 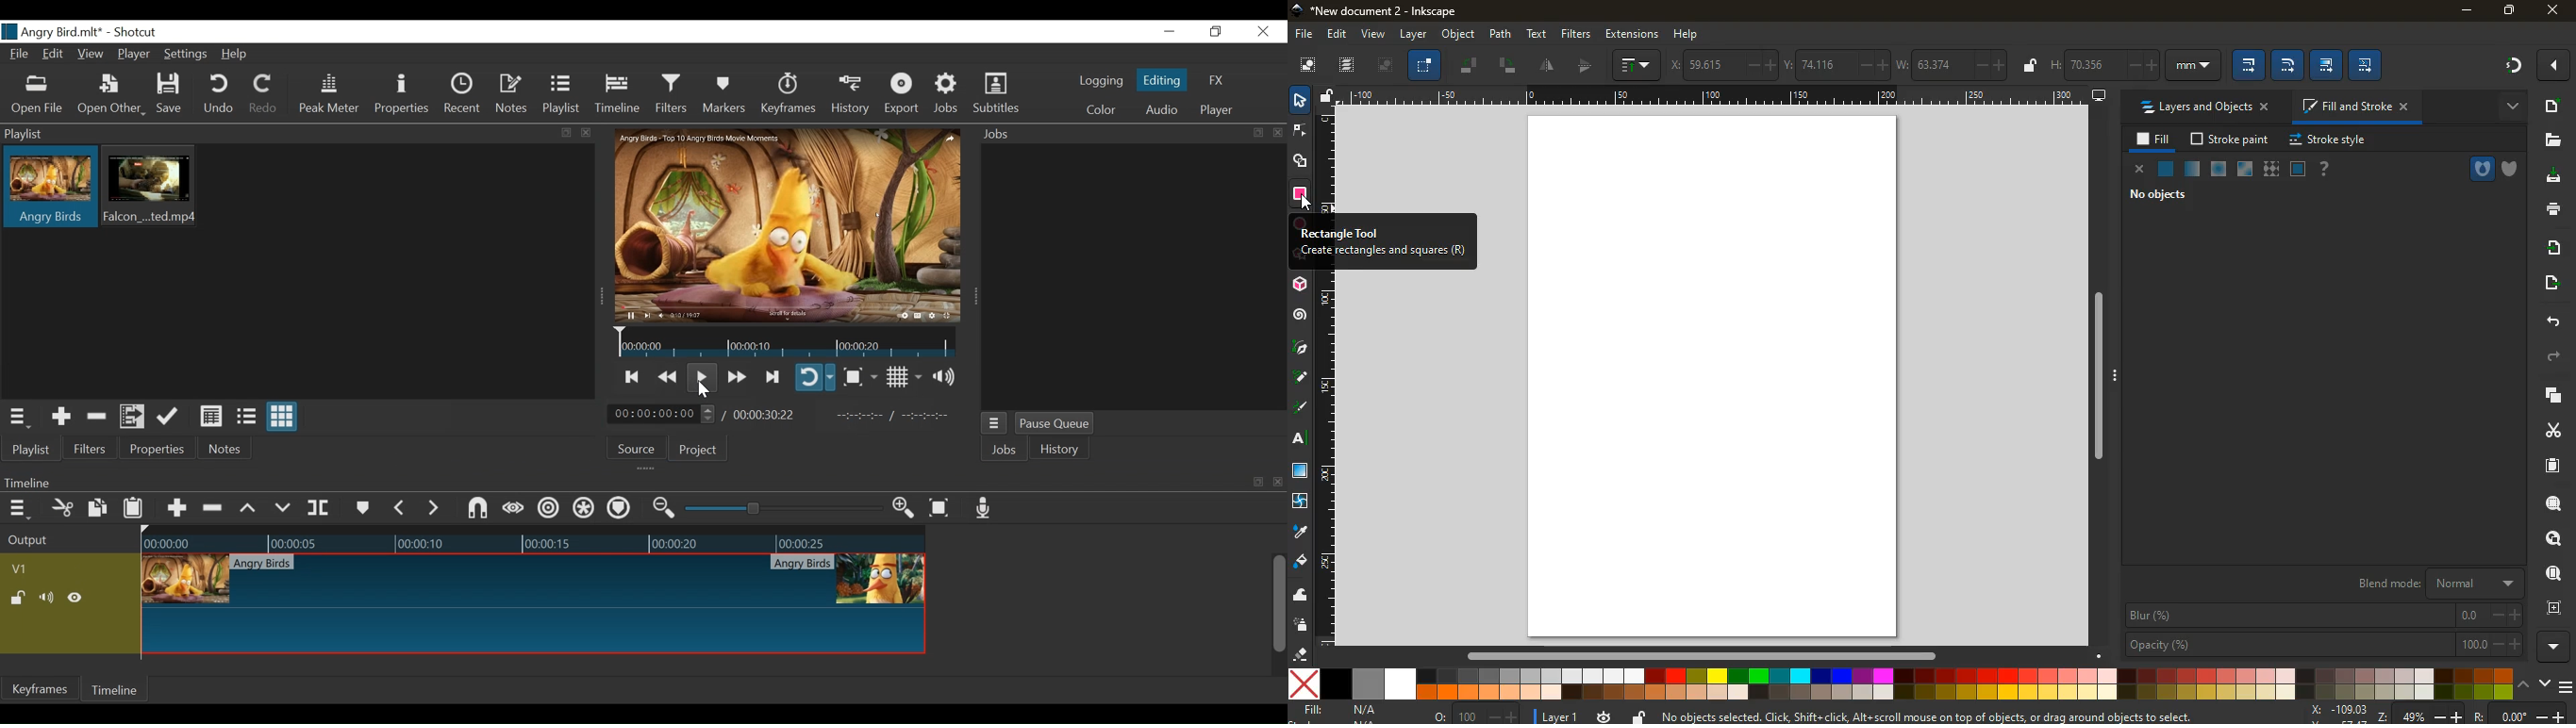 What do you see at coordinates (583, 509) in the screenshot?
I see `Ripple all tracks` at bounding box center [583, 509].